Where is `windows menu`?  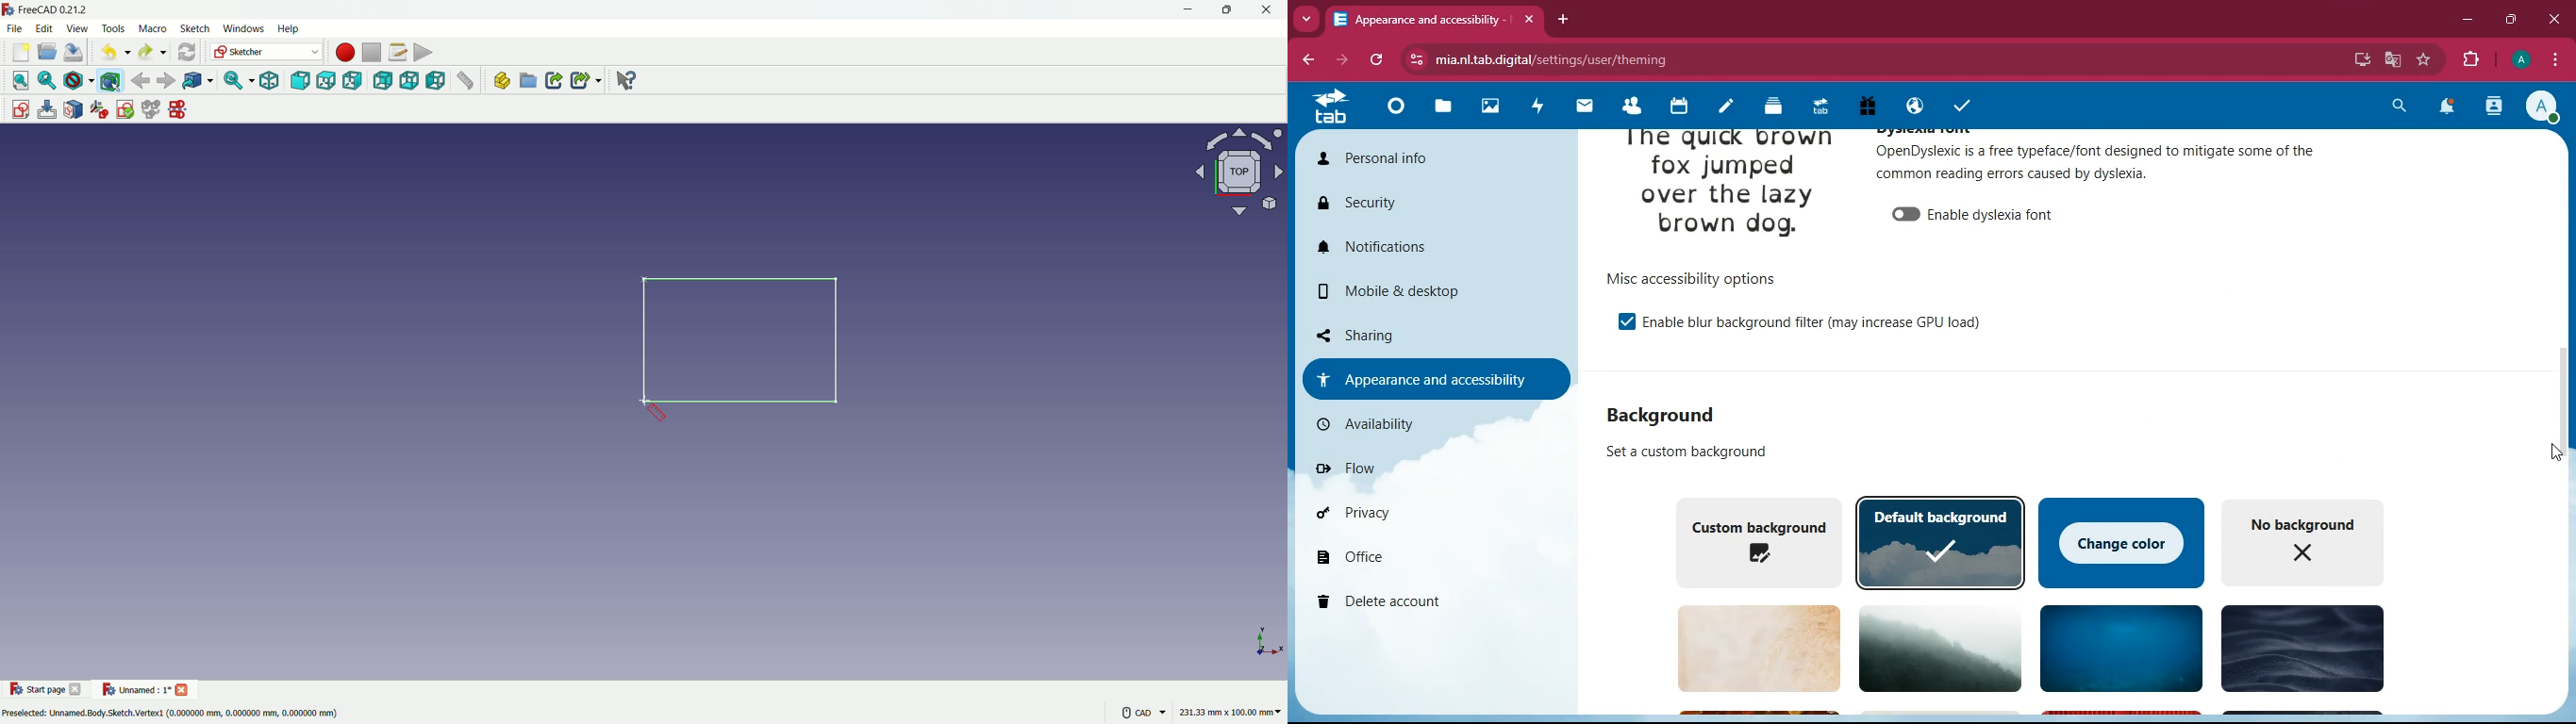
windows menu is located at coordinates (243, 28).